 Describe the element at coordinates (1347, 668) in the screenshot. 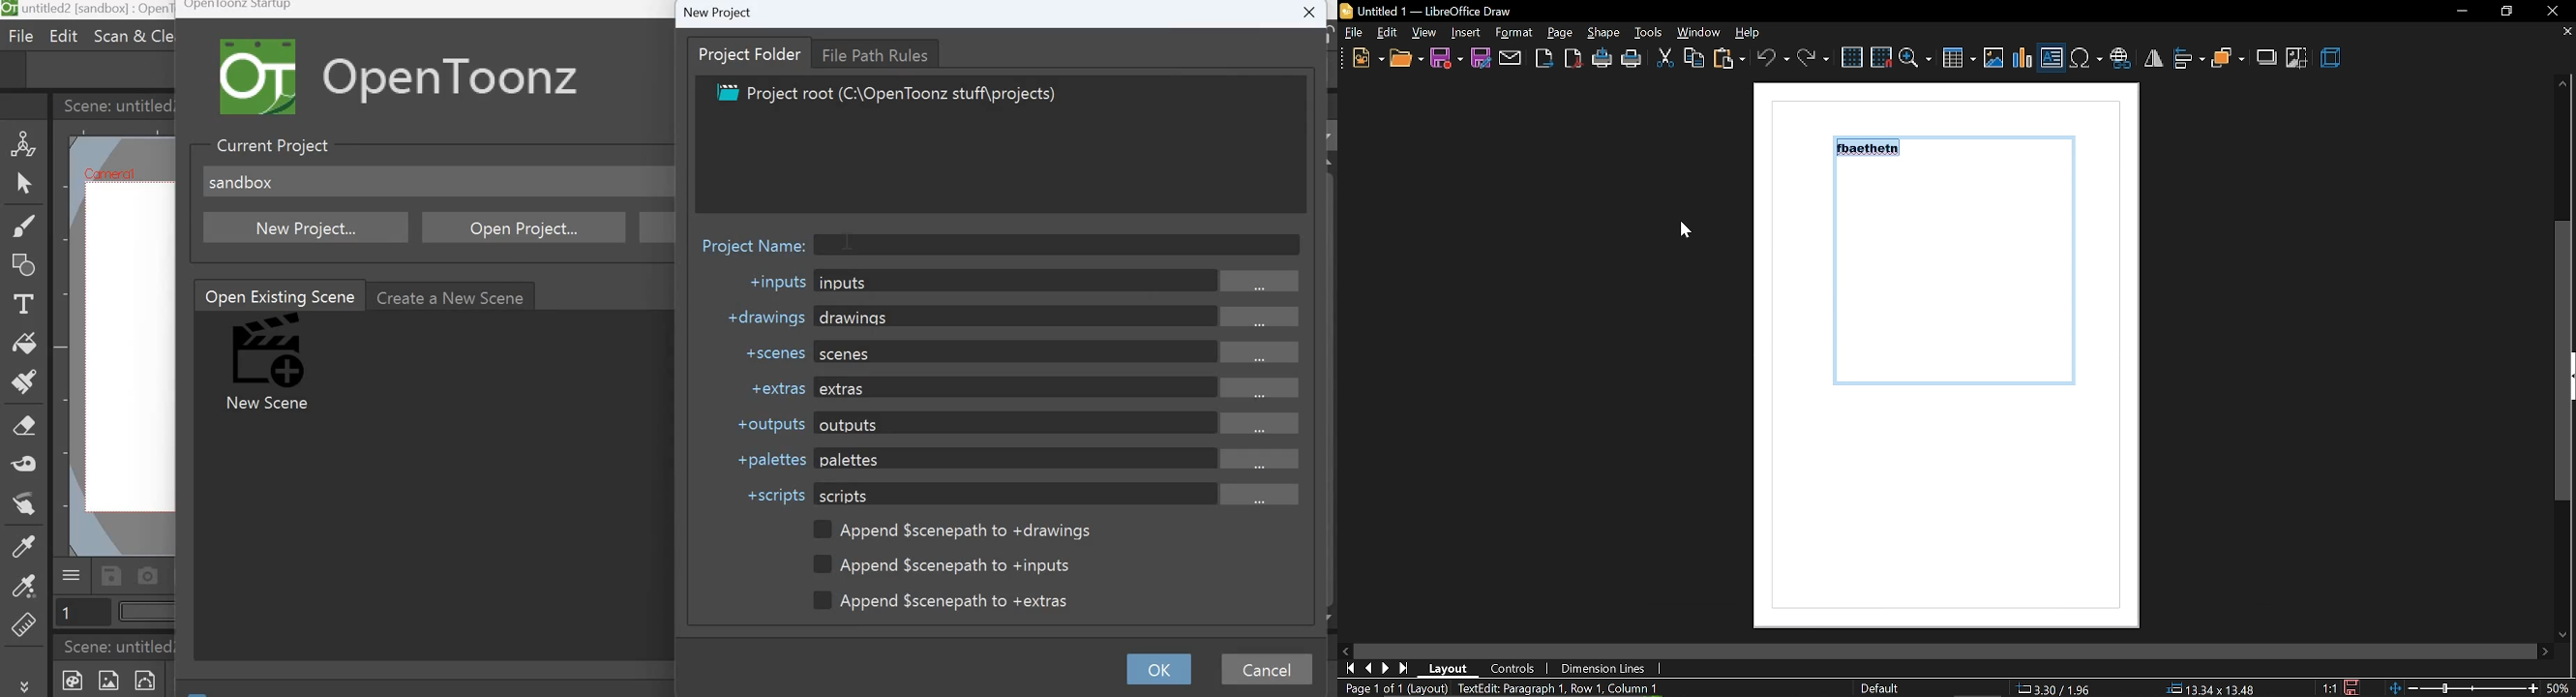

I see `go to first page` at that location.